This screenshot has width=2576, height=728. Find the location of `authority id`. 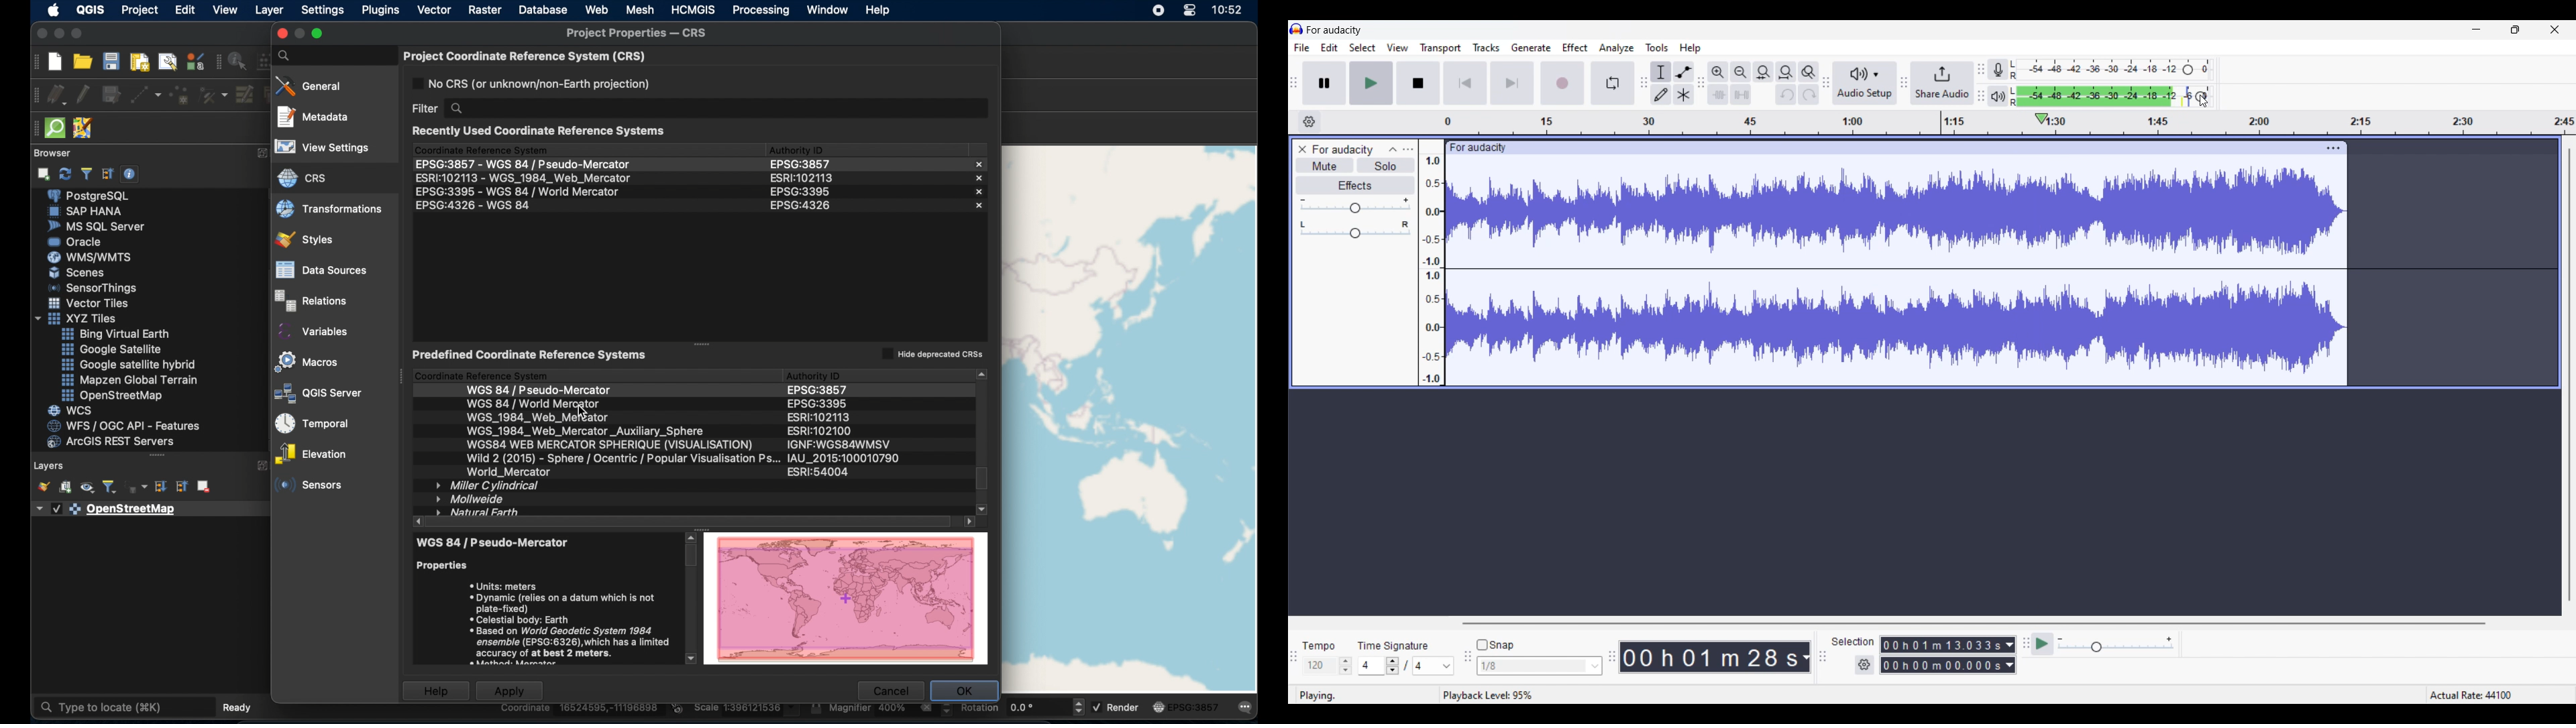

authority id is located at coordinates (818, 403).